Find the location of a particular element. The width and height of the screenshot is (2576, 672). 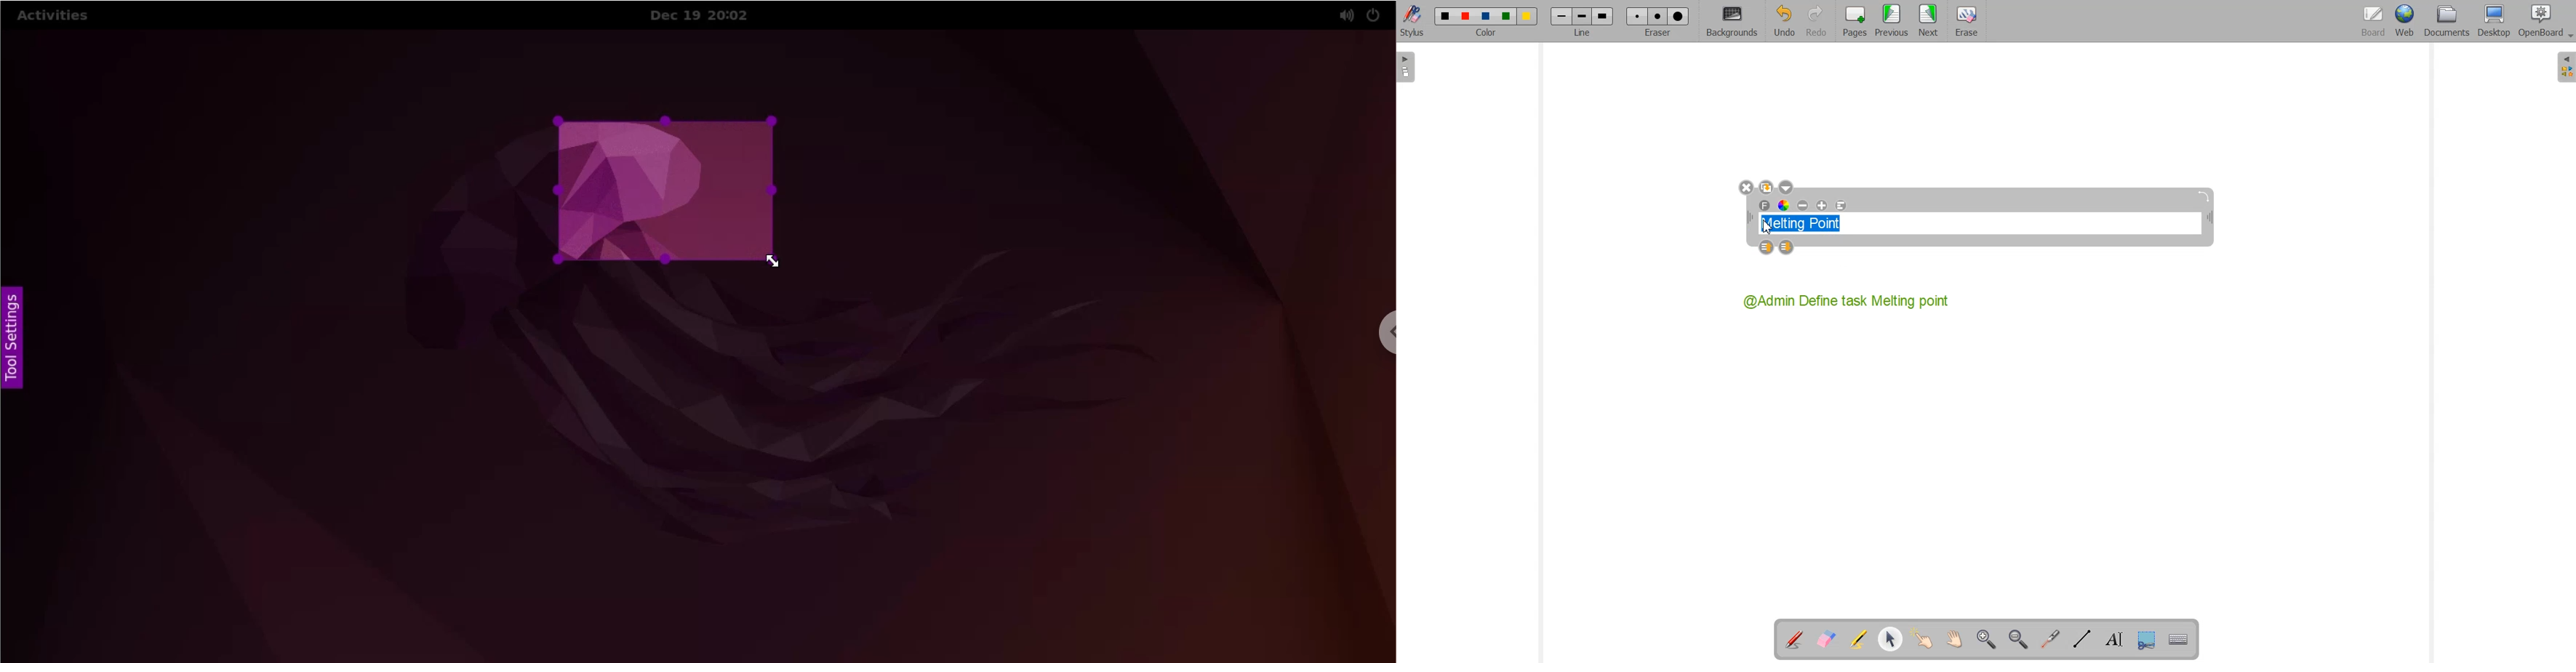

Board is located at coordinates (2372, 22).